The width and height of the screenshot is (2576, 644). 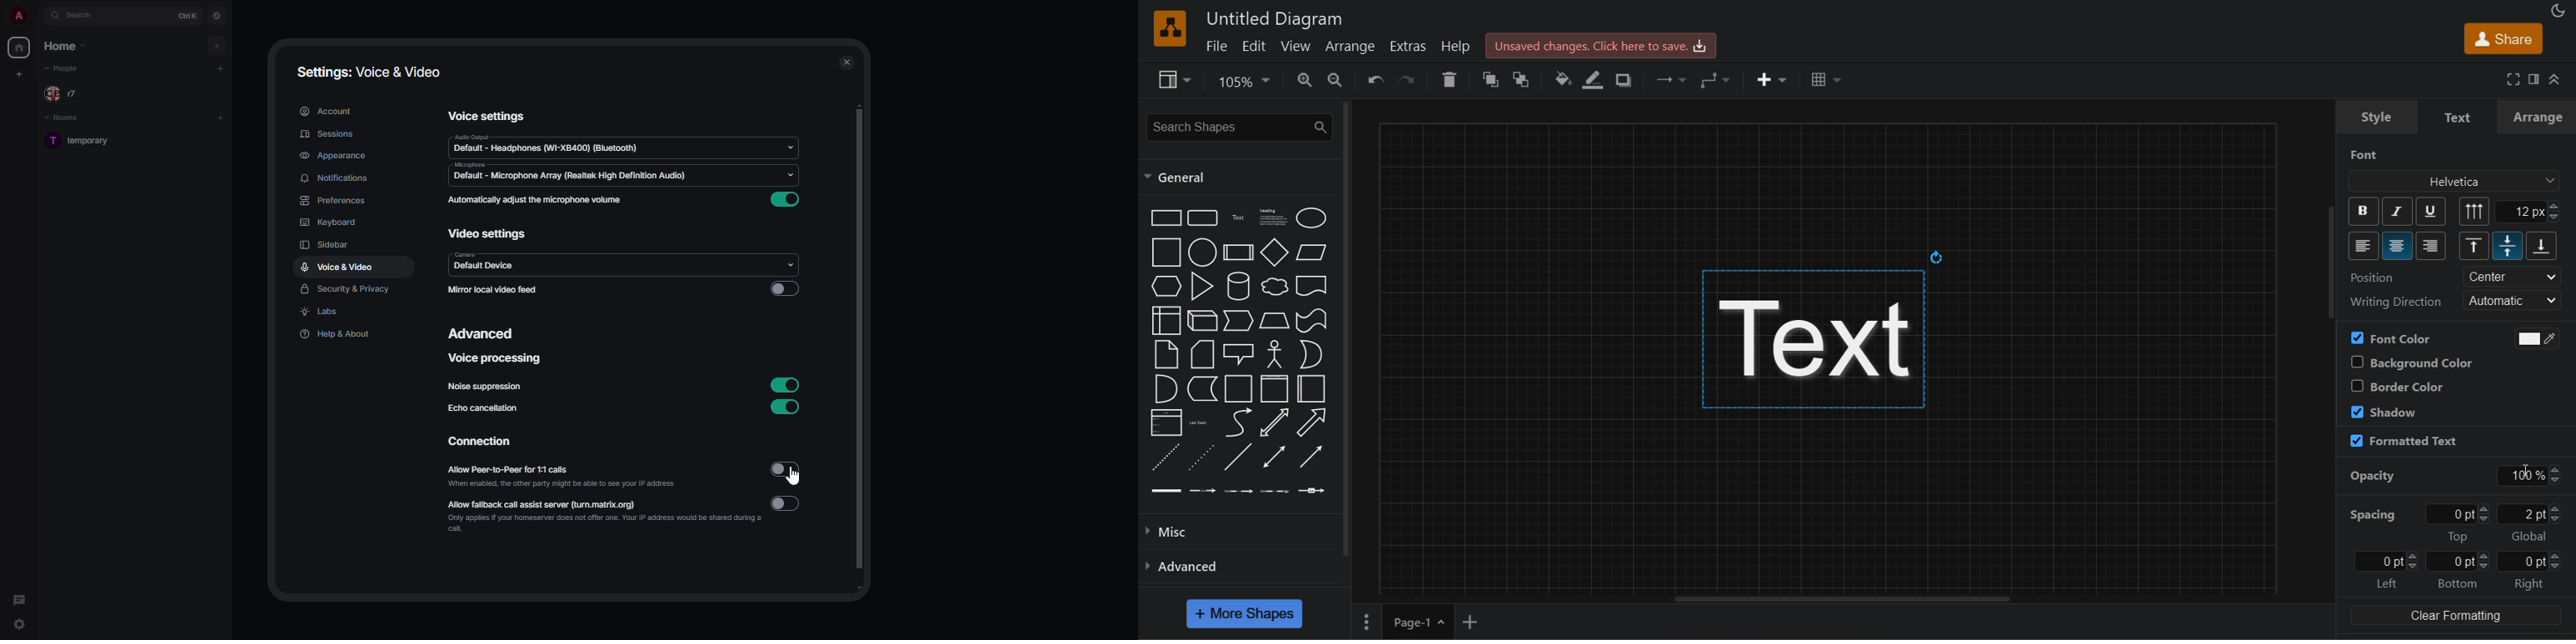 I want to click on file, so click(x=1216, y=45).